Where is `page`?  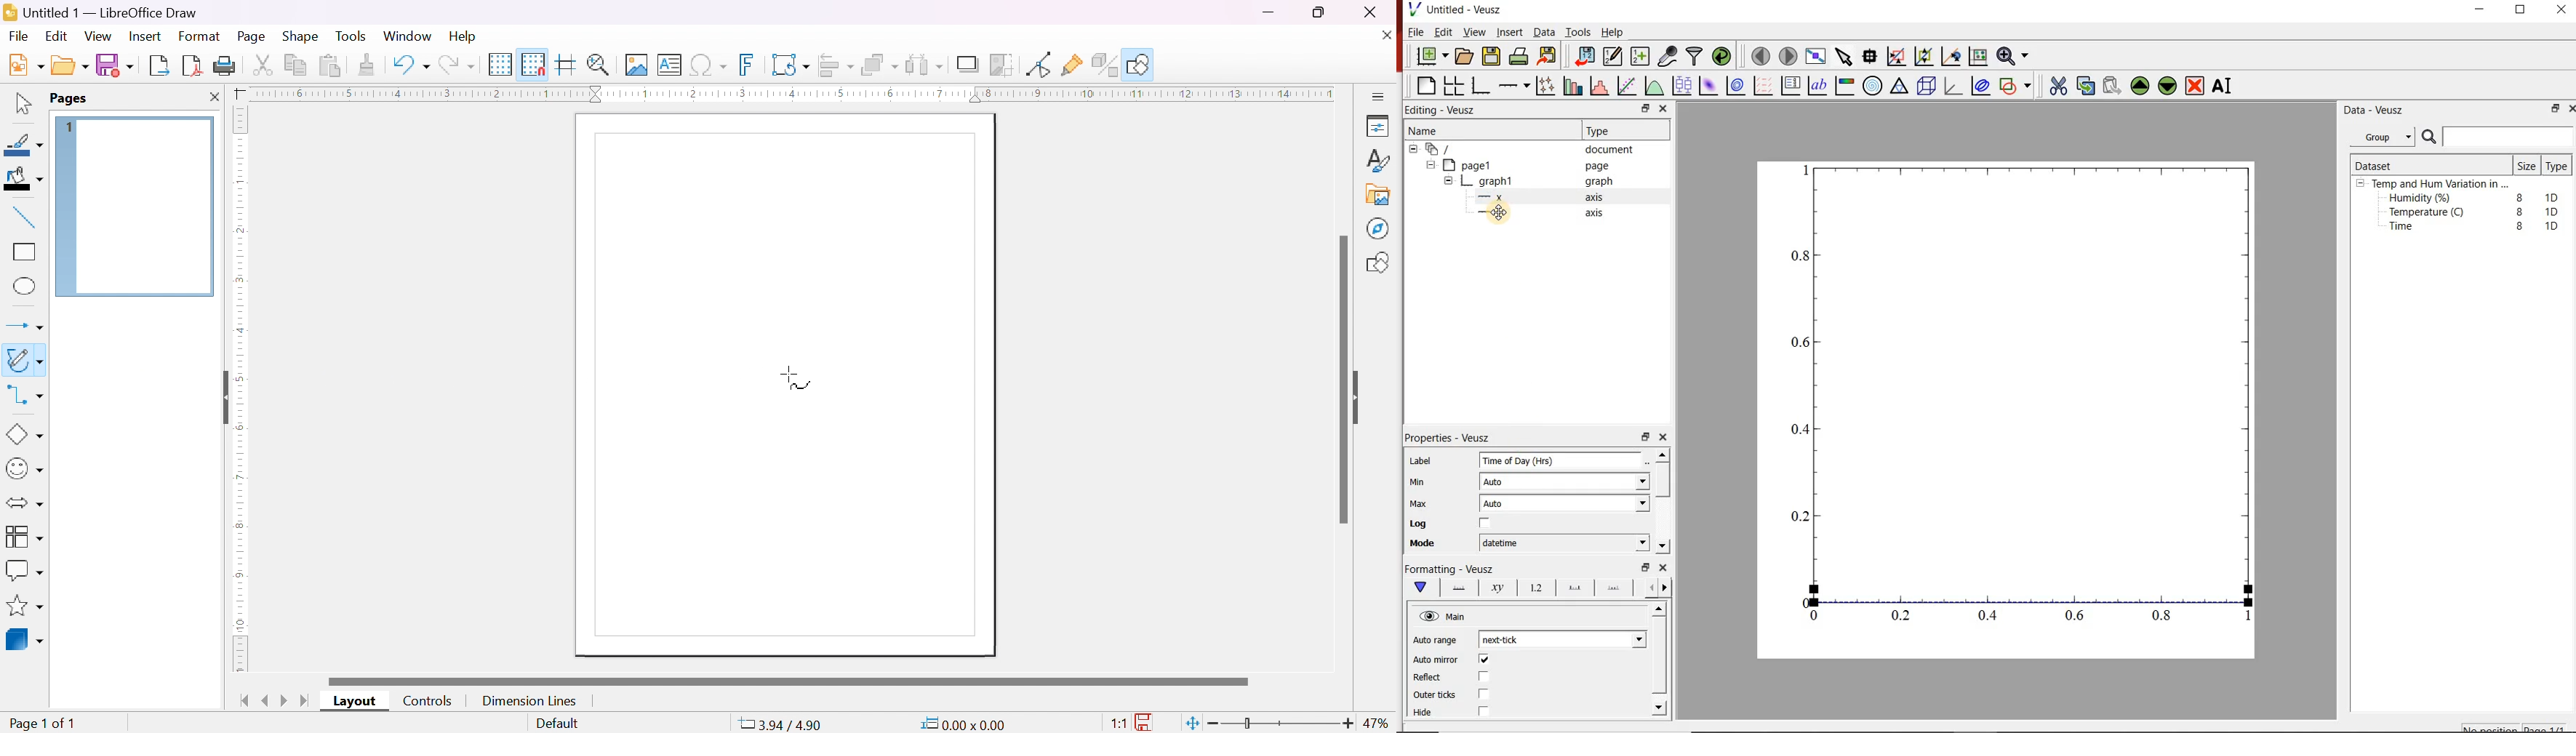
page is located at coordinates (254, 35).